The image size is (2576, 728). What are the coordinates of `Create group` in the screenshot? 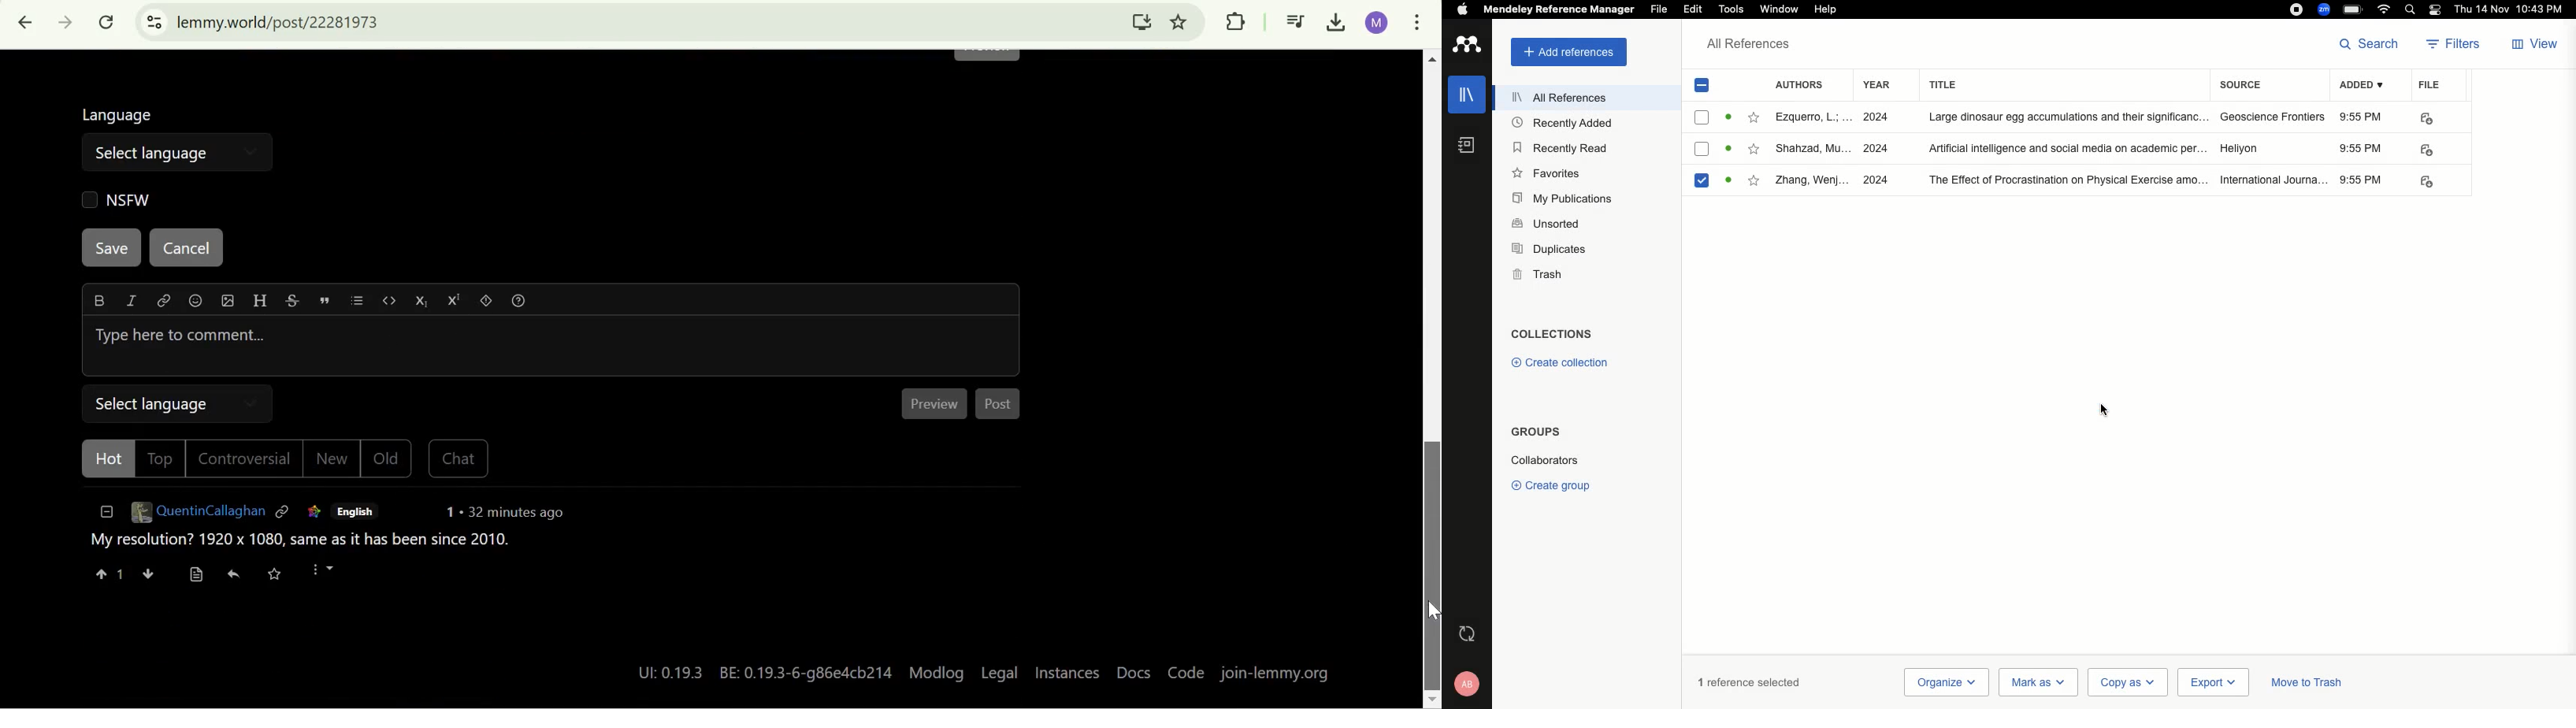 It's located at (1554, 484).